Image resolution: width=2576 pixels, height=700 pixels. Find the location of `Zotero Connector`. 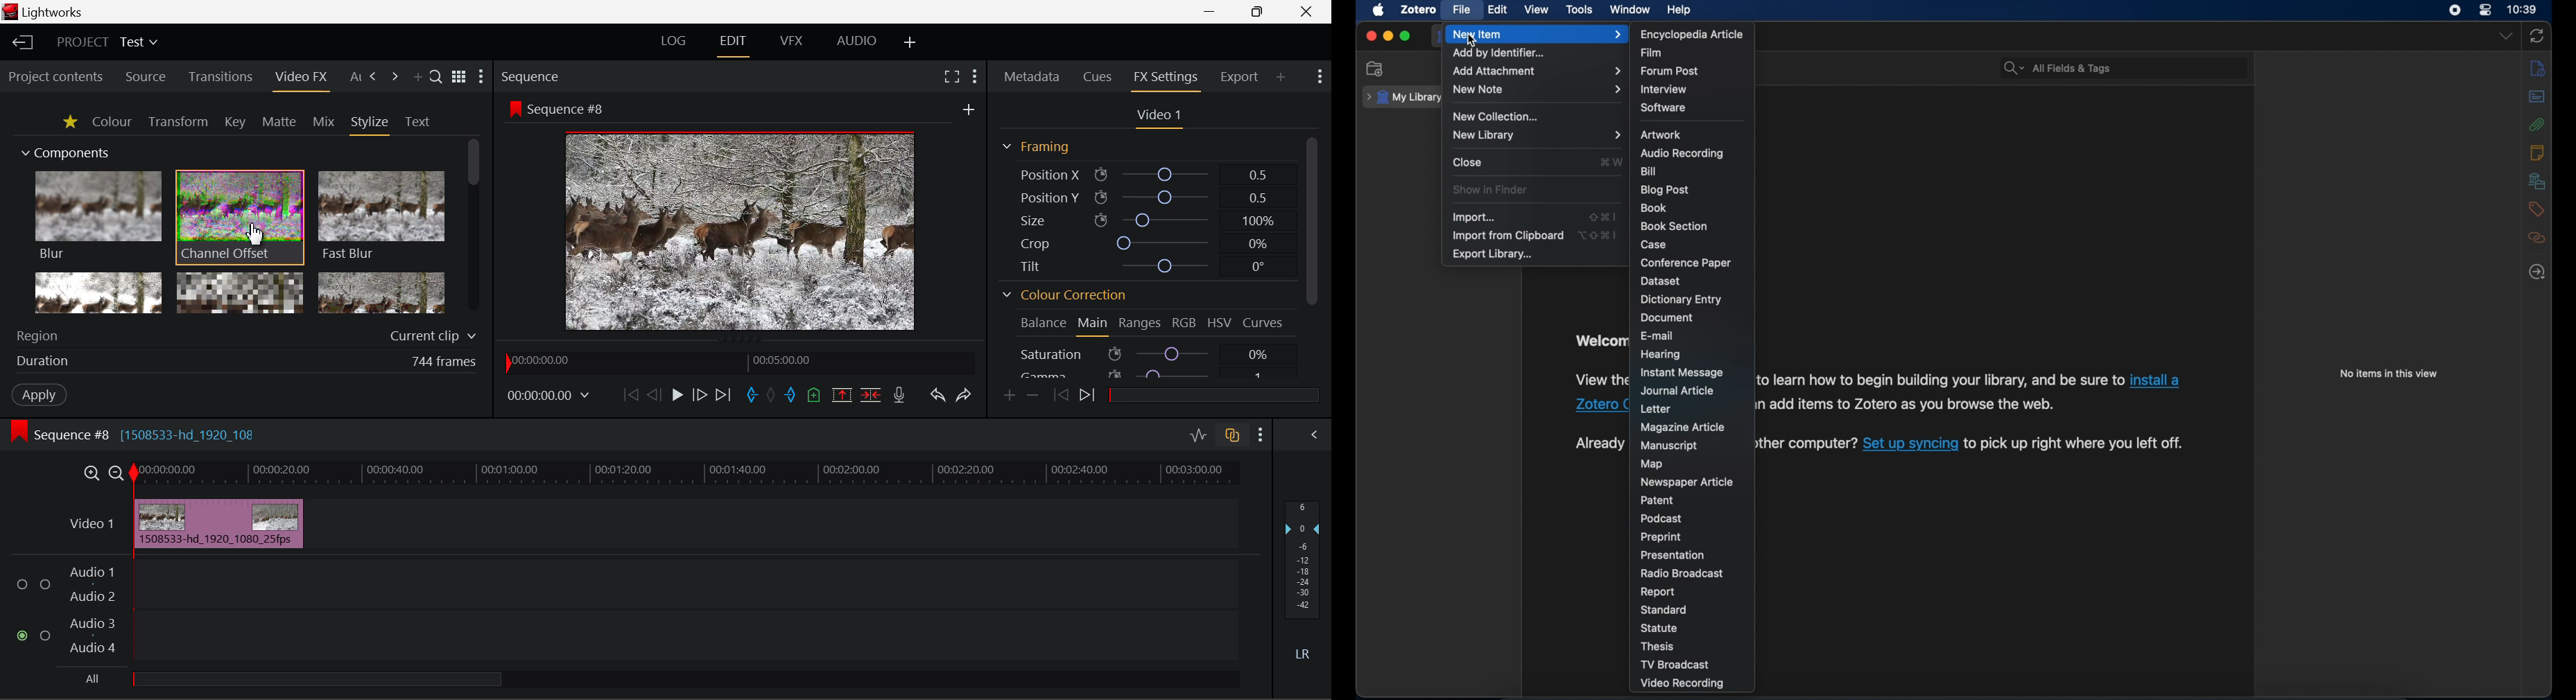

Zotero Connector is located at coordinates (1602, 404).